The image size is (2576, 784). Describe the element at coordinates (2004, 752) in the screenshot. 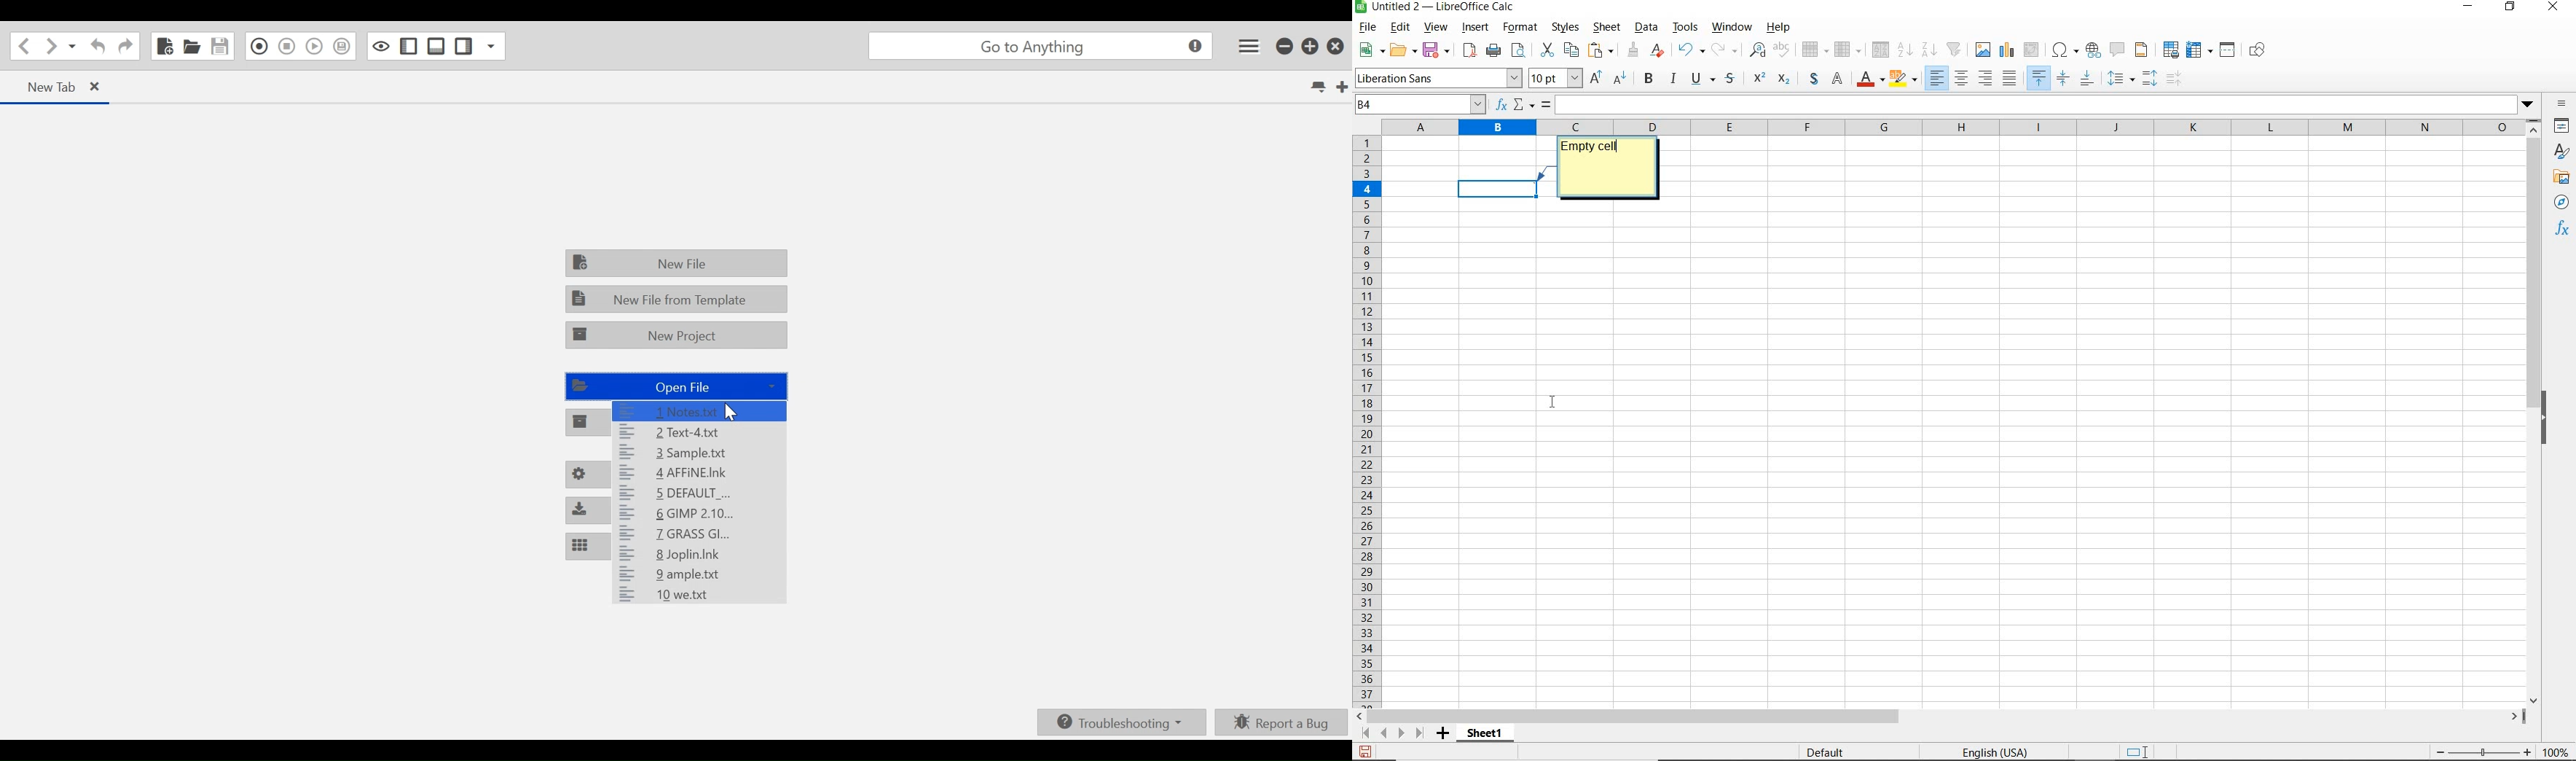

I see `English(USA)` at that location.